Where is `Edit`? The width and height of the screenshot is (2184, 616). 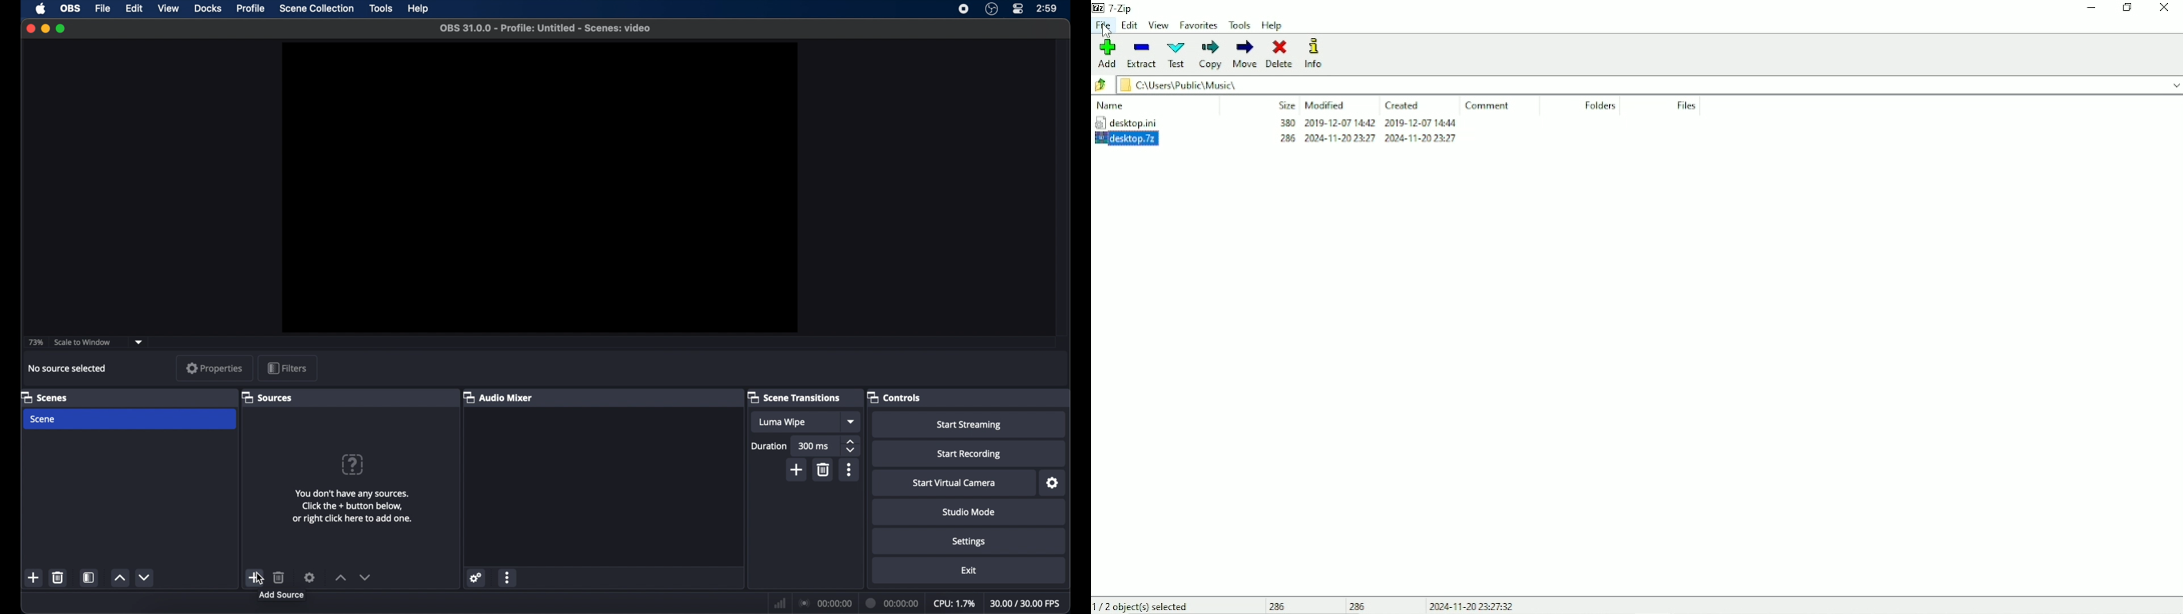
Edit is located at coordinates (1130, 26).